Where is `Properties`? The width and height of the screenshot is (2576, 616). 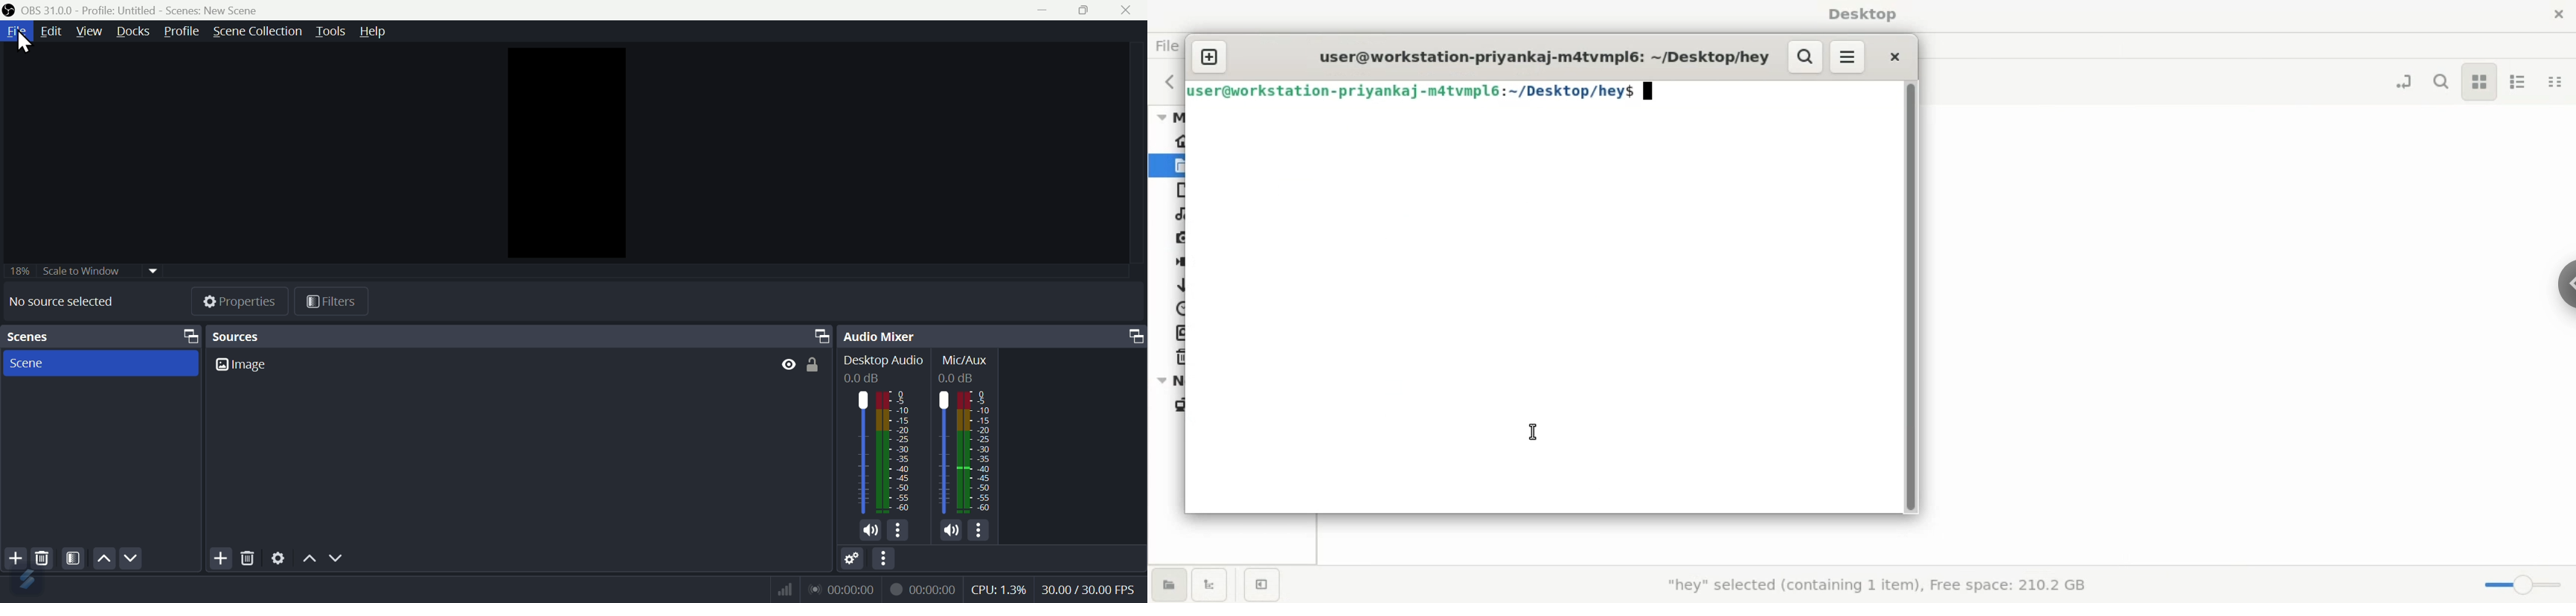 Properties is located at coordinates (233, 302).